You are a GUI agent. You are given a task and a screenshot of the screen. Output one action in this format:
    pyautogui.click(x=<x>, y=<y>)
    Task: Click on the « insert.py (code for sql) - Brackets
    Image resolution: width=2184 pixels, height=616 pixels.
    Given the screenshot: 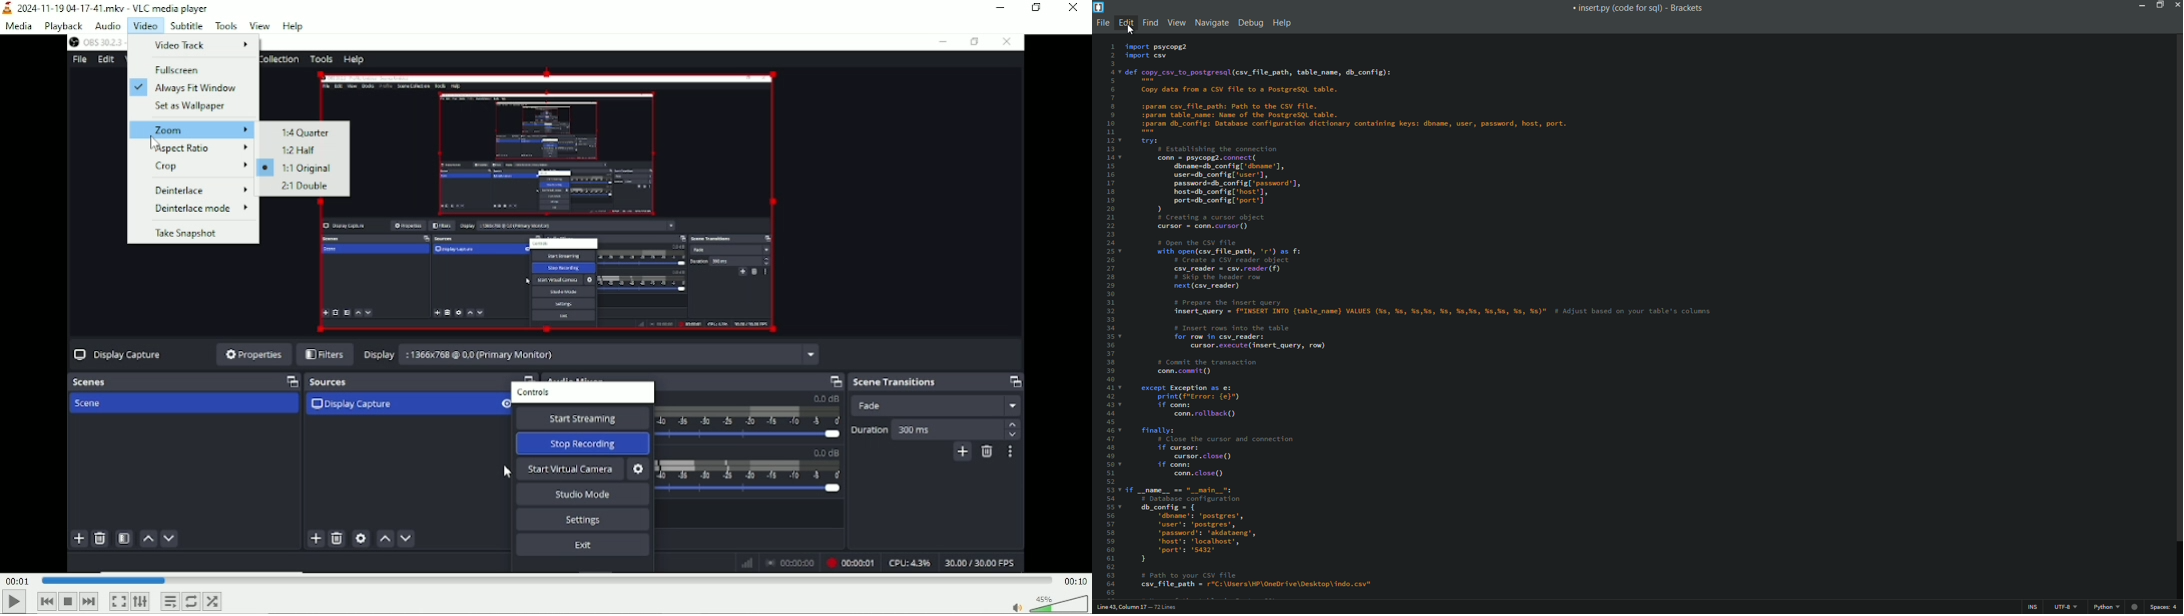 What is the action you would take?
    pyautogui.click(x=1640, y=10)
    